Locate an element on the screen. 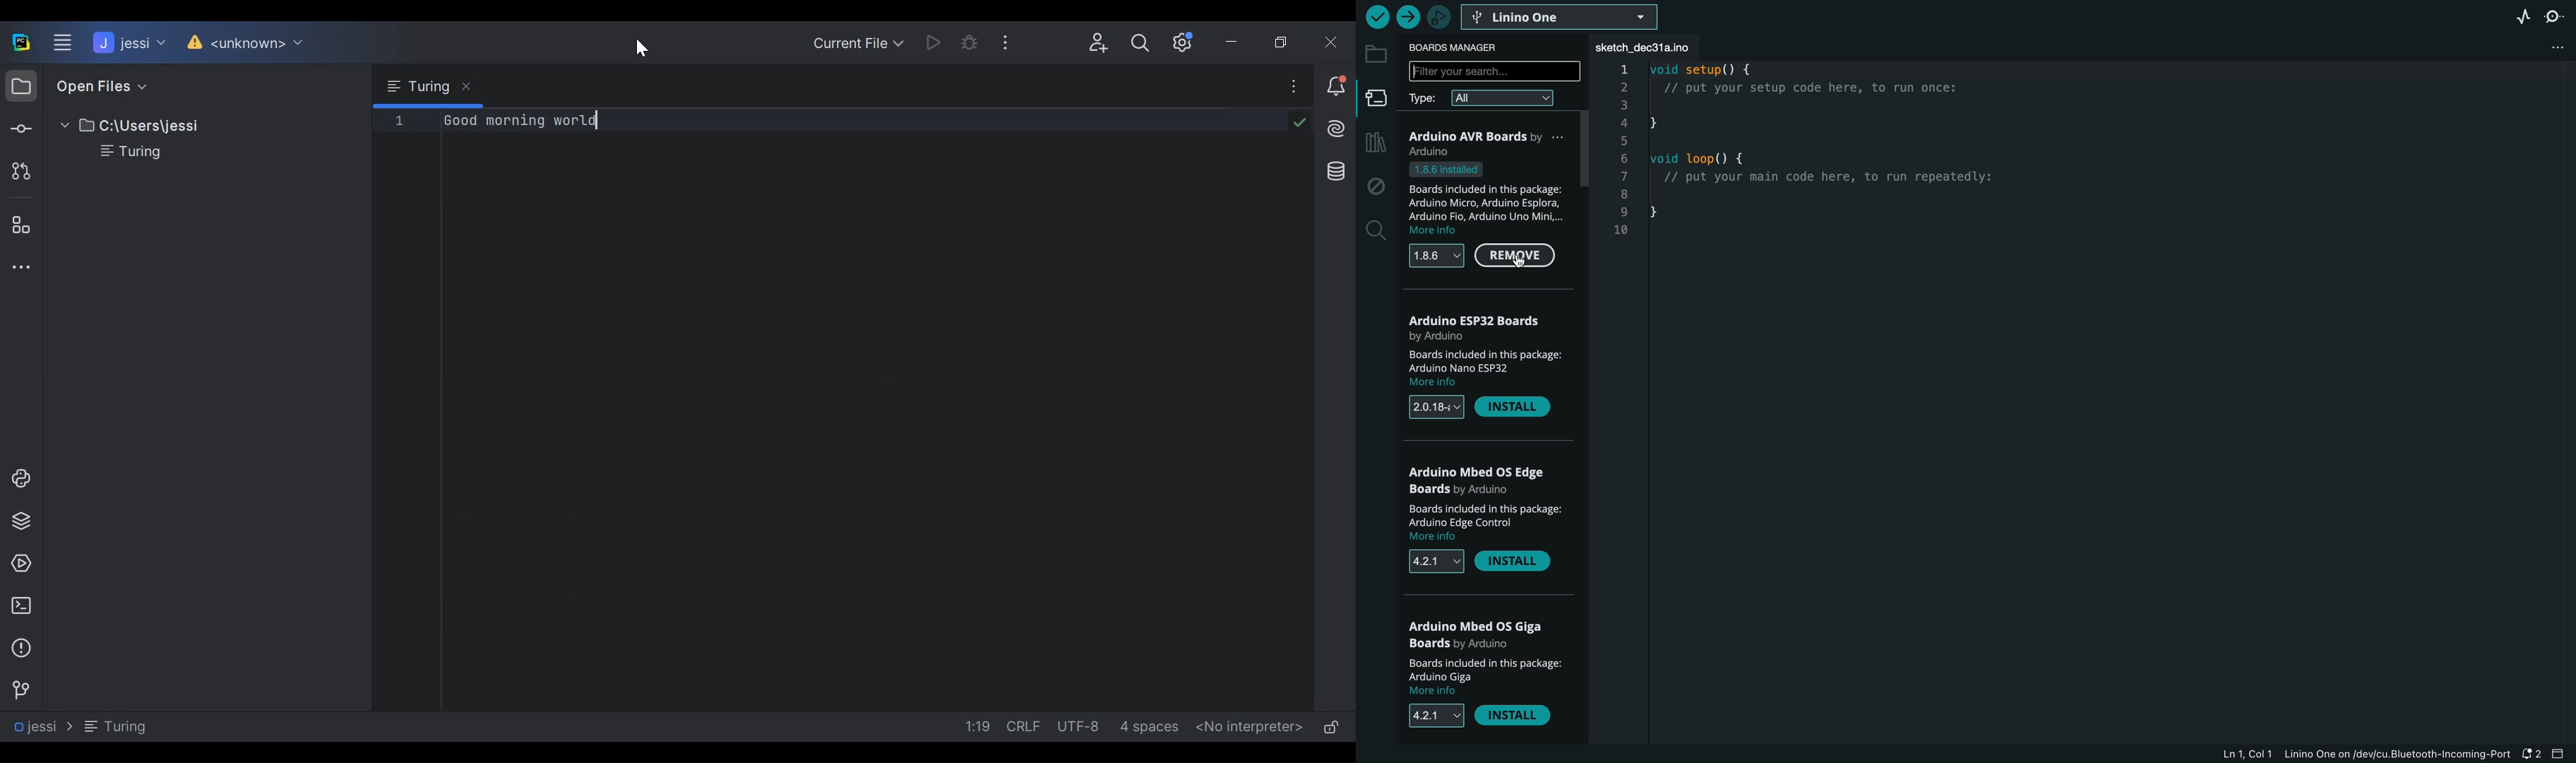 The width and height of the screenshot is (2576, 784). Commit is located at coordinates (20, 126).